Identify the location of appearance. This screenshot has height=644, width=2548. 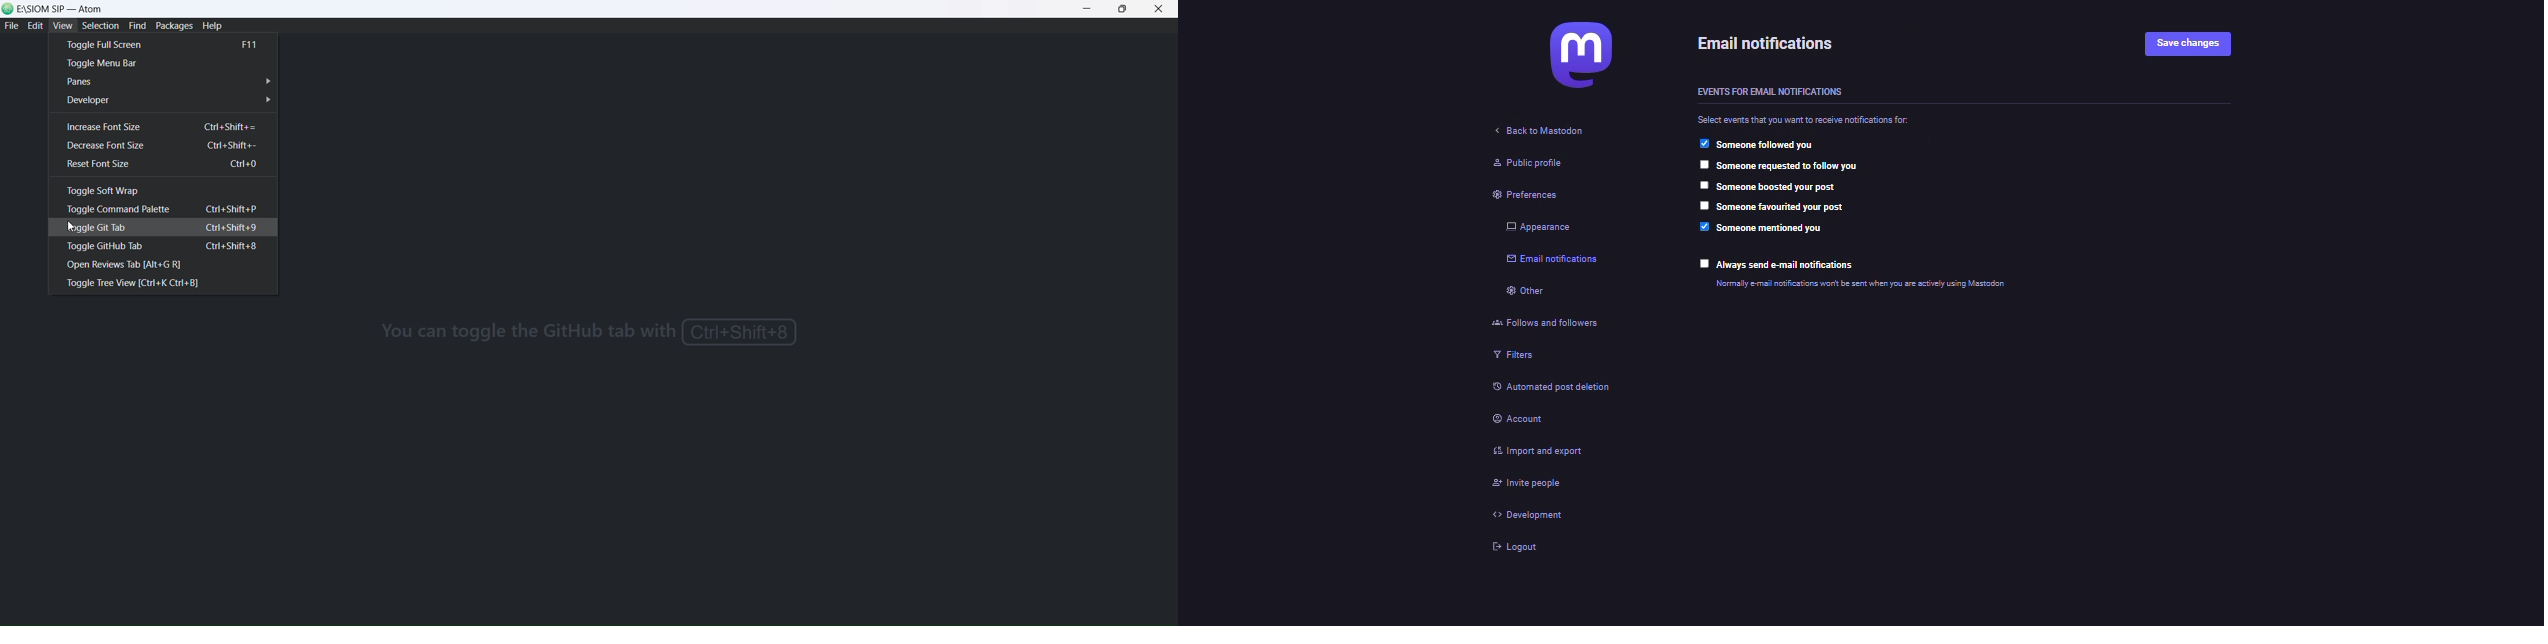
(1532, 226).